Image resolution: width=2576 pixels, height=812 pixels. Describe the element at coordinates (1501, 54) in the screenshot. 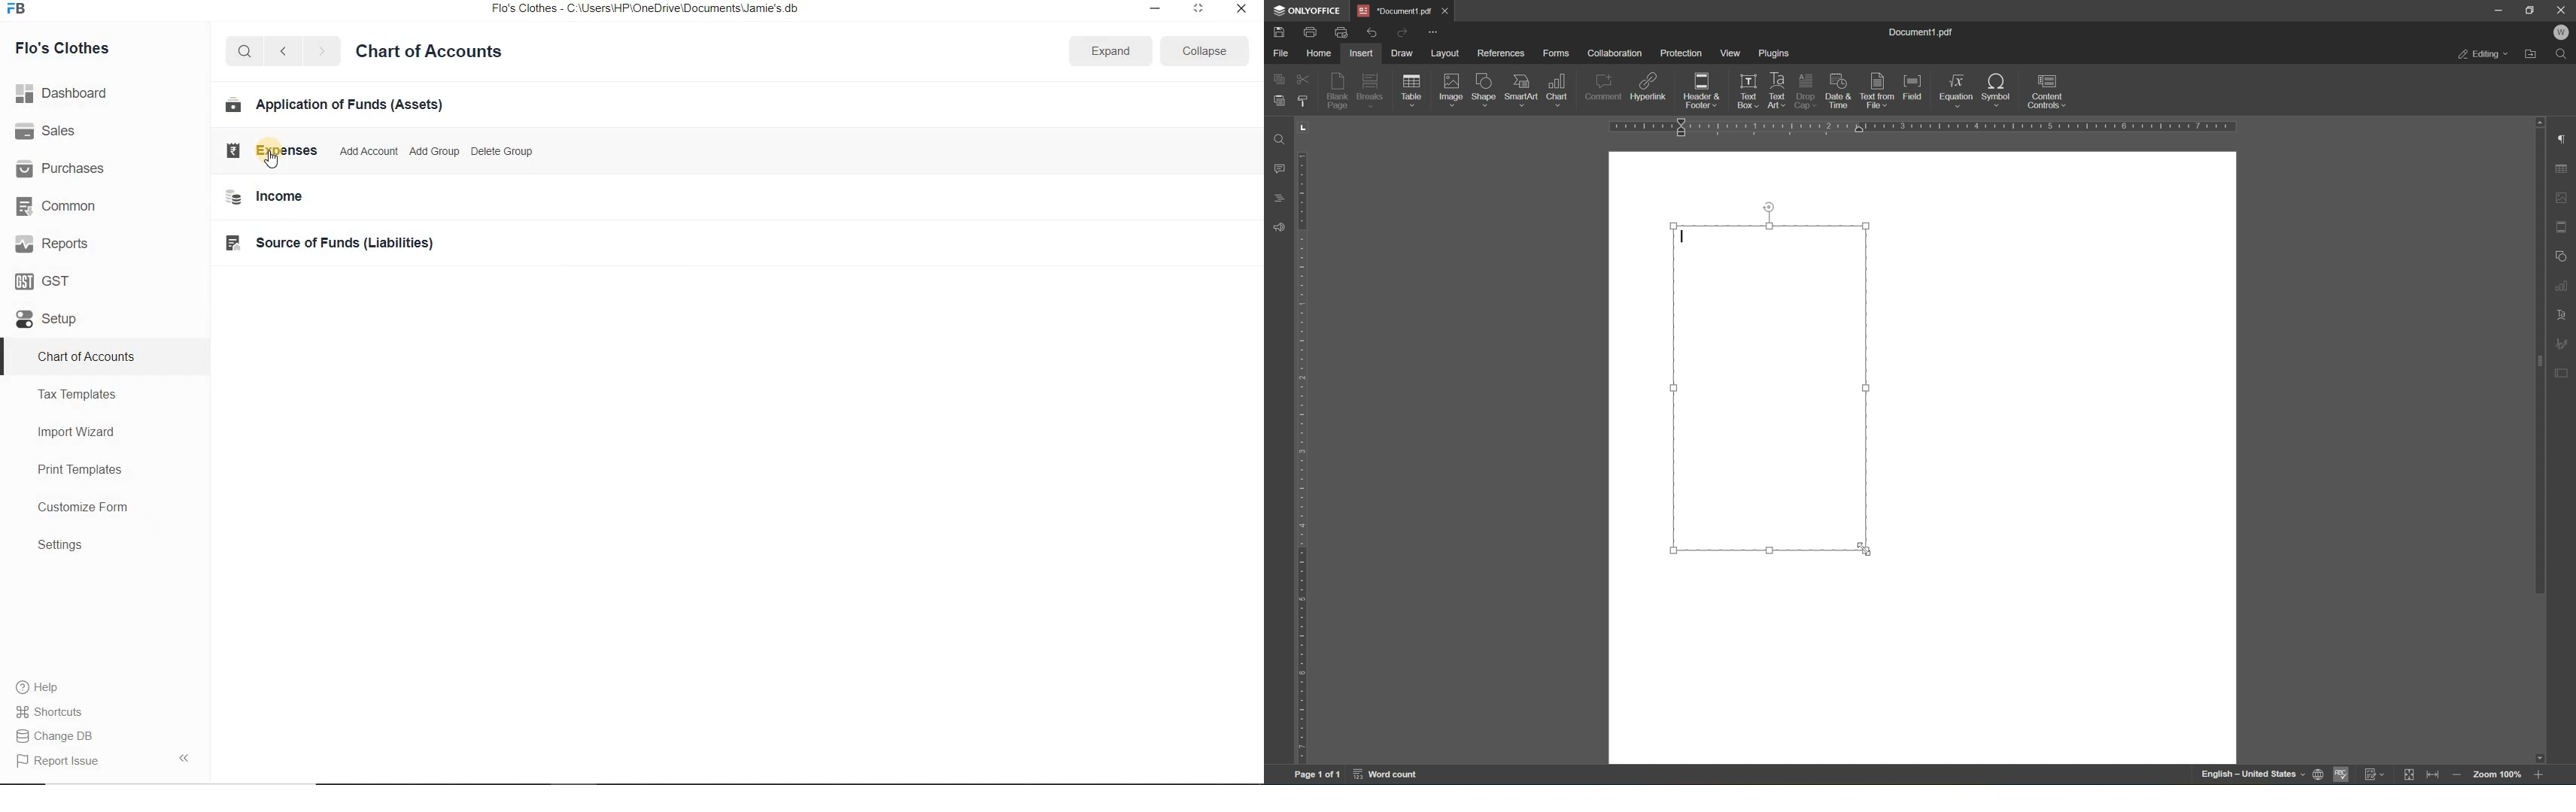

I see `references` at that location.